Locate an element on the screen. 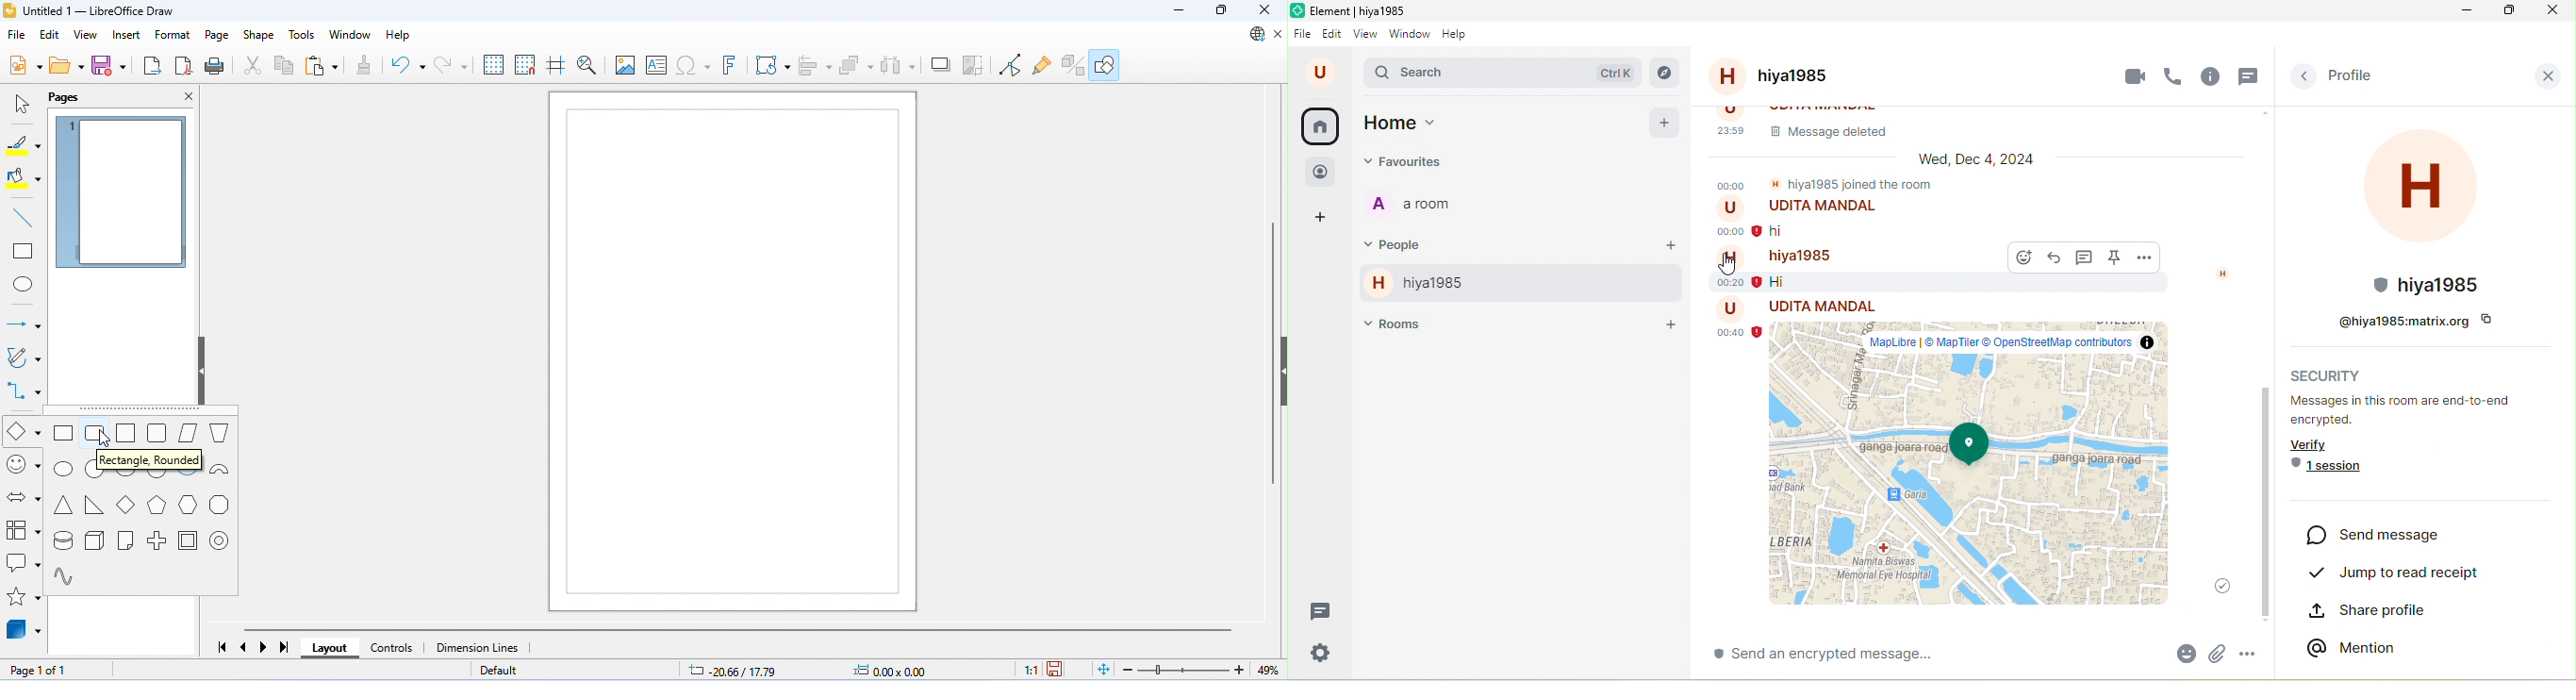  Comments is located at coordinates (2086, 257).